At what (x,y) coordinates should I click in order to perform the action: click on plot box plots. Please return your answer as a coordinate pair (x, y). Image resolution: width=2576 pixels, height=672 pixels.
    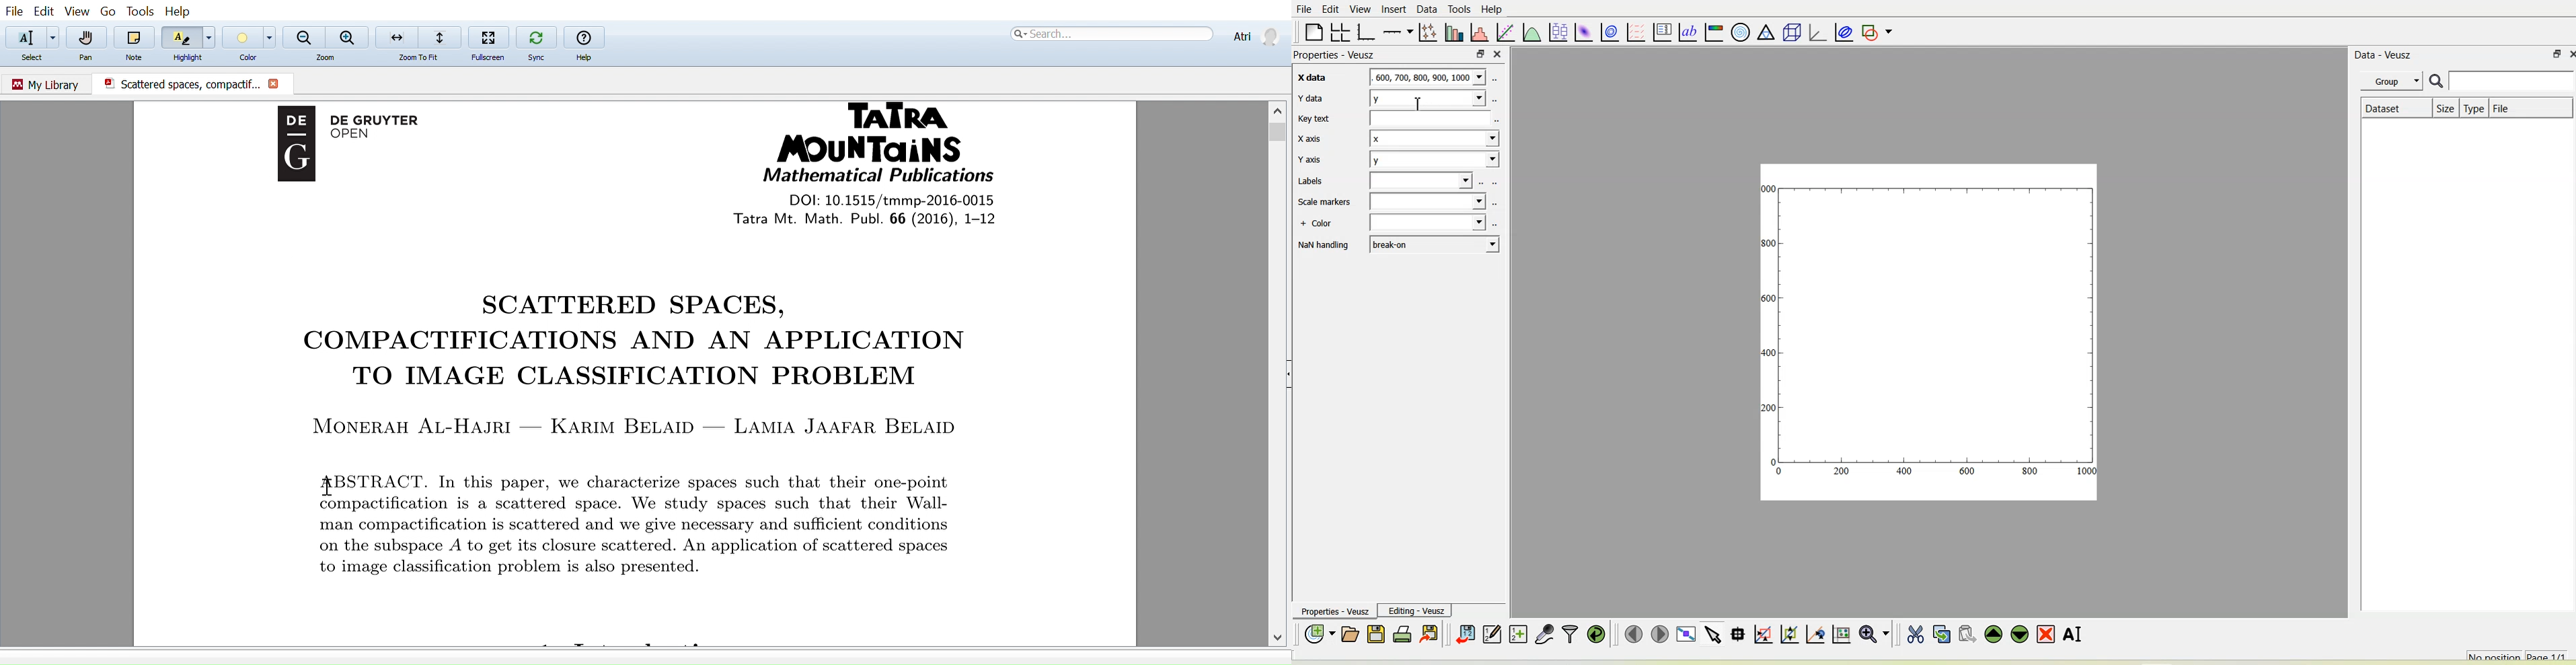
    Looking at the image, I should click on (1558, 32).